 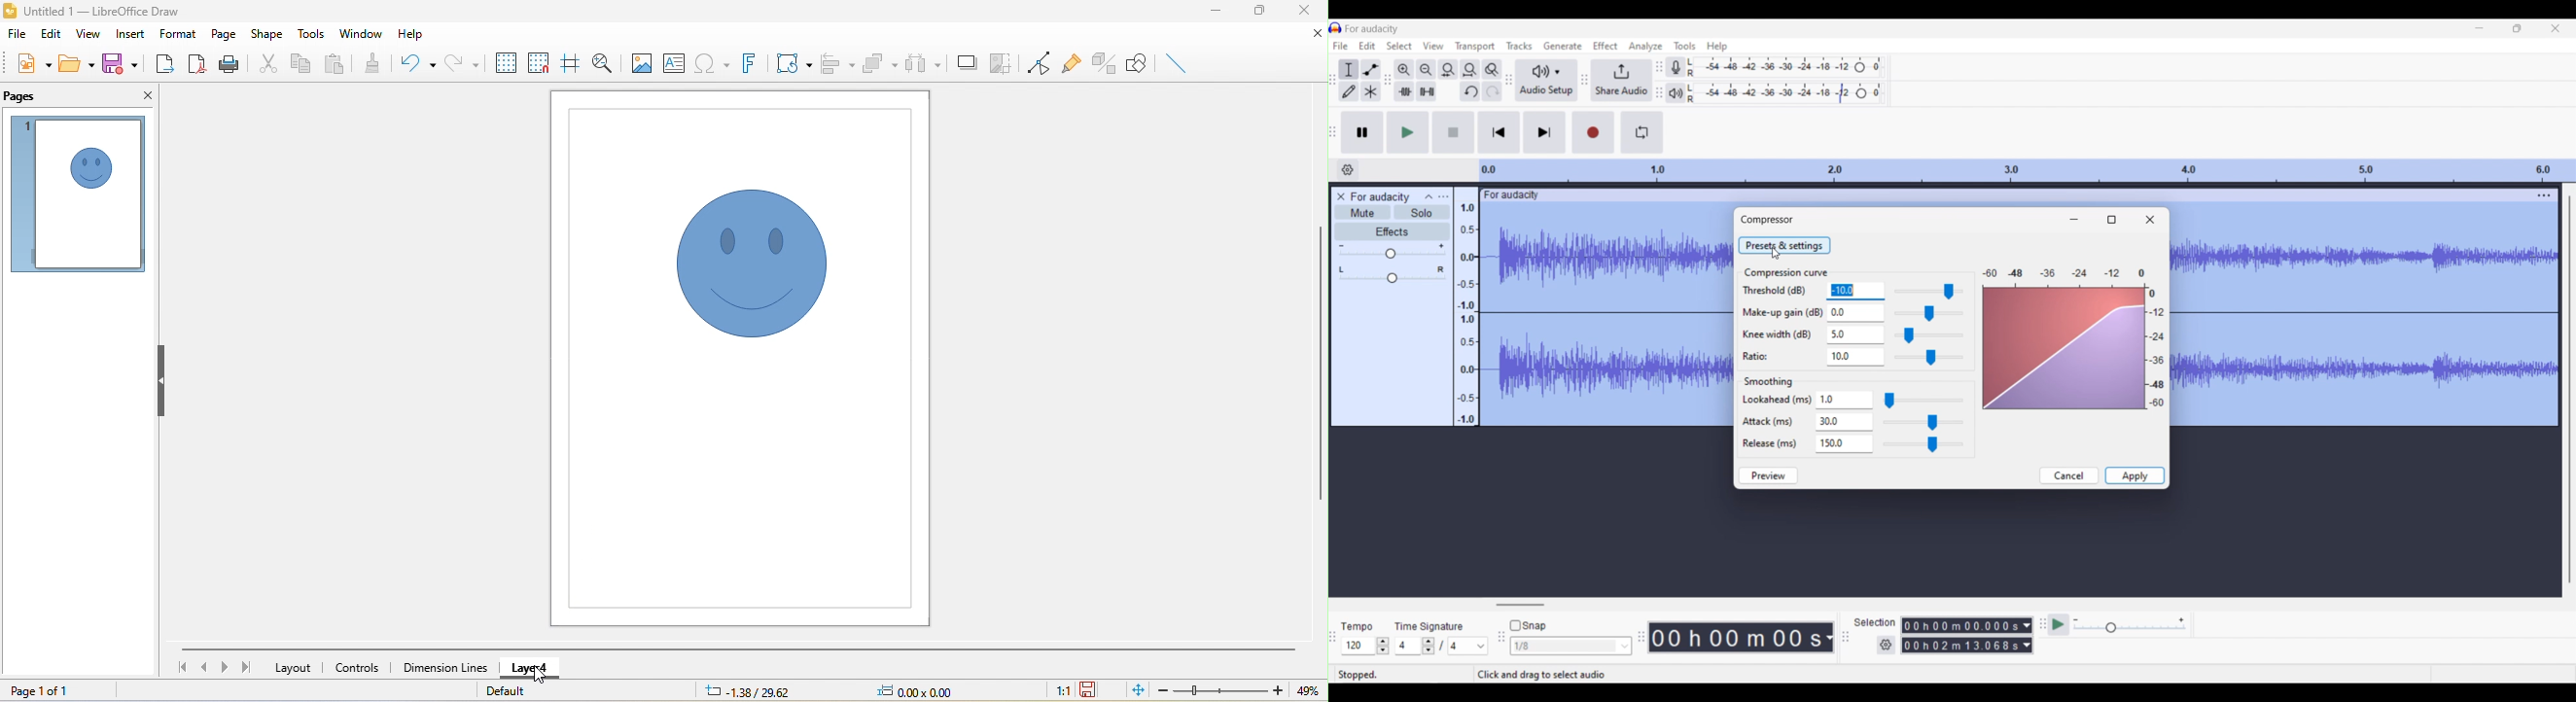 What do you see at coordinates (676, 61) in the screenshot?
I see `text box` at bounding box center [676, 61].